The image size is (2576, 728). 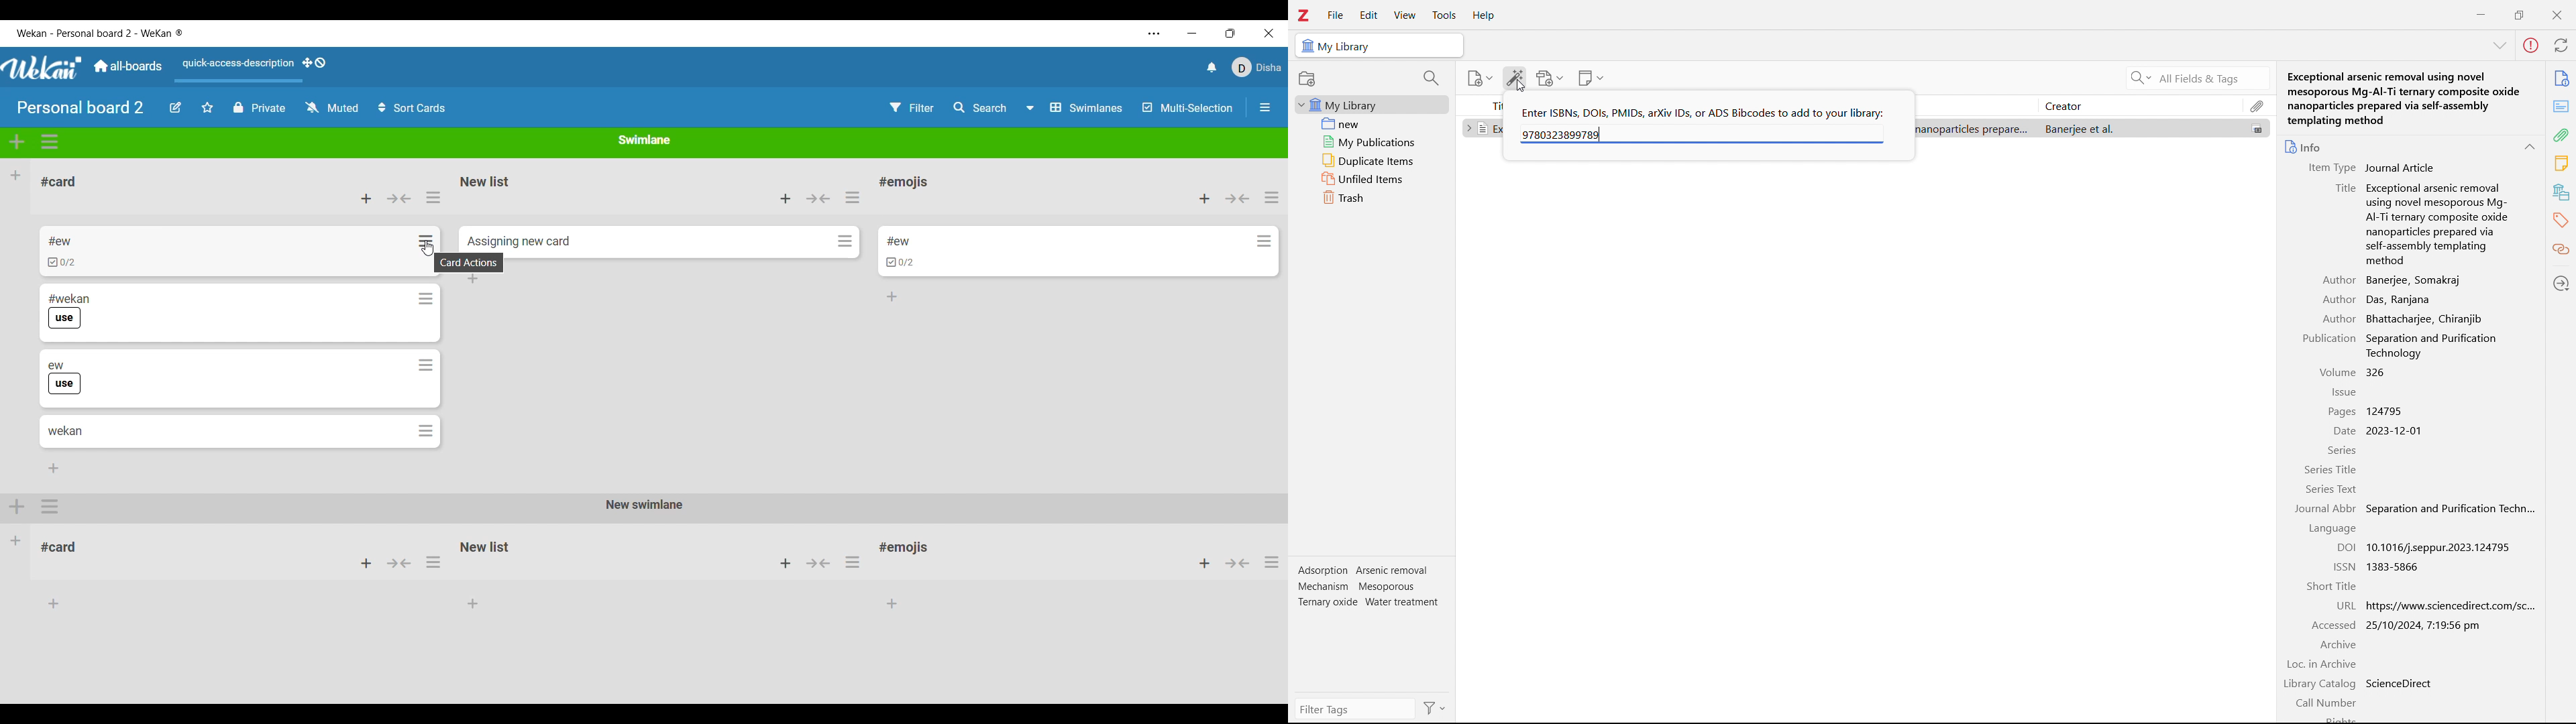 What do you see at coordinates (2342, 431) in the screenshot?
I see `date` at bounding box center [2342, 431].